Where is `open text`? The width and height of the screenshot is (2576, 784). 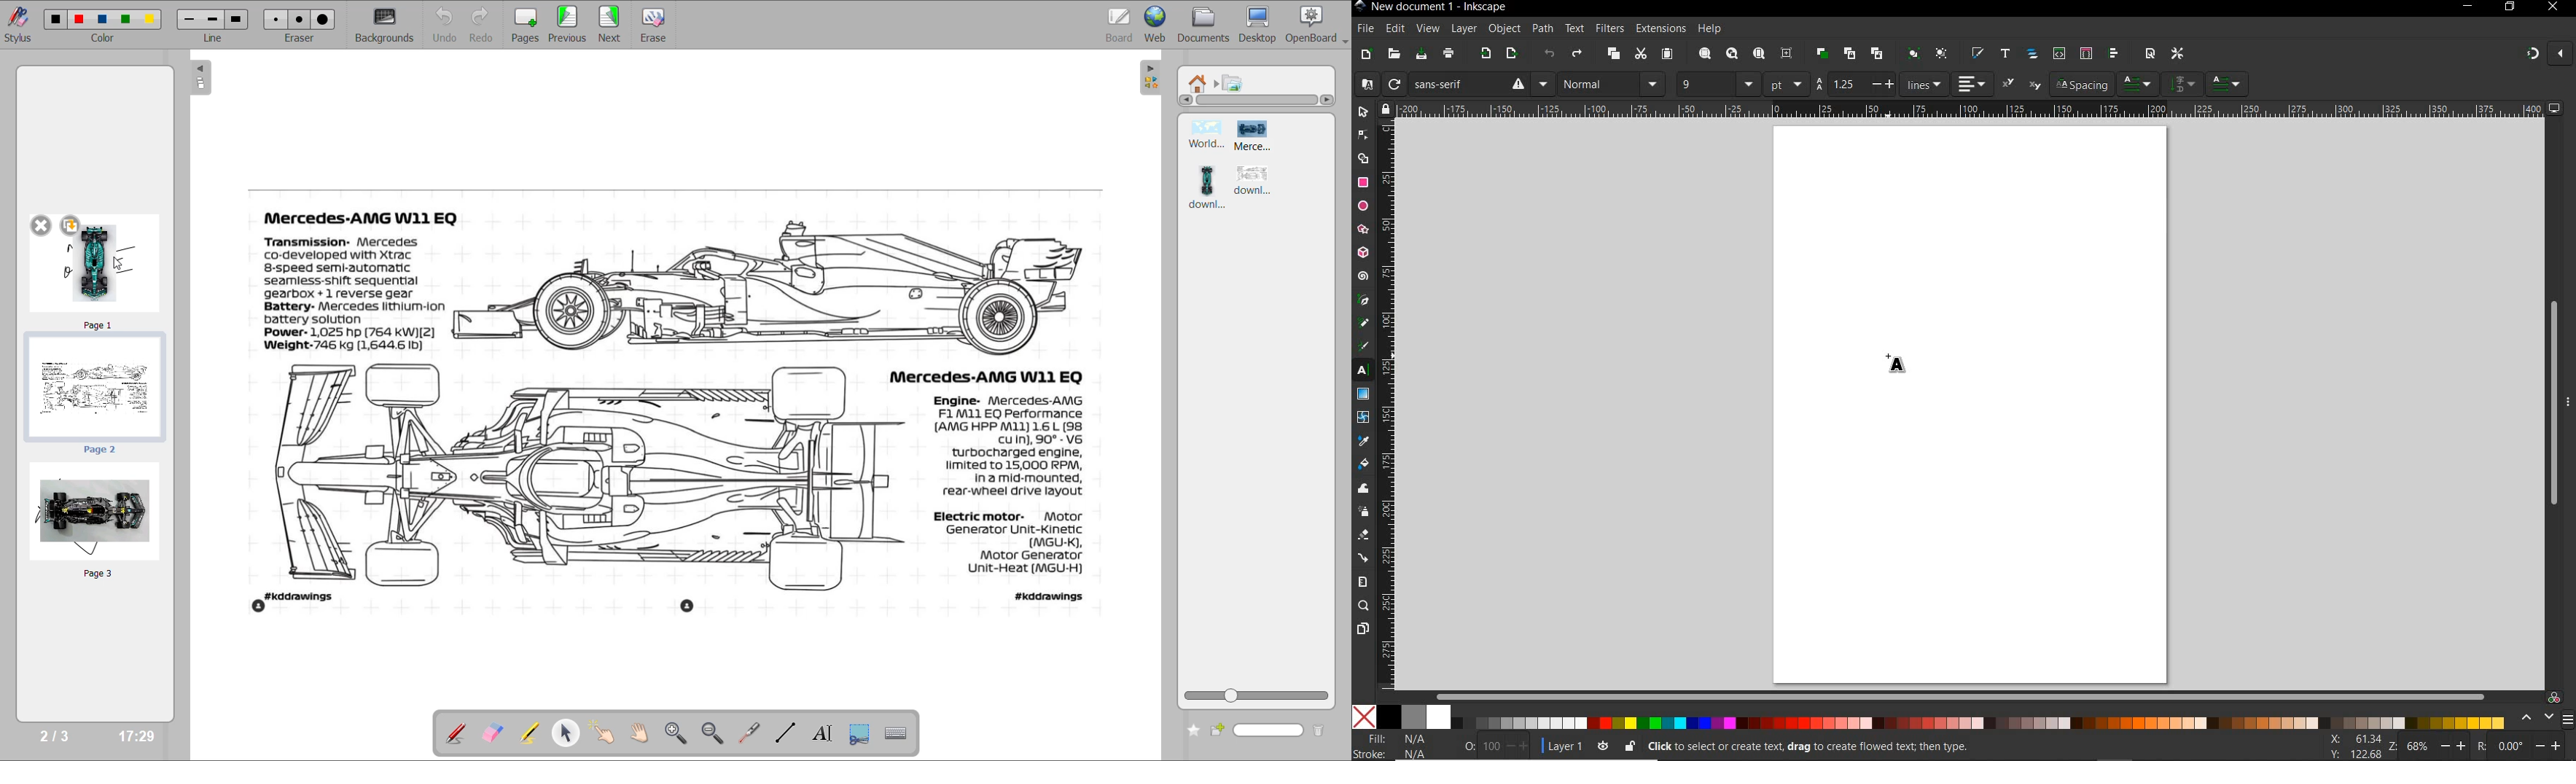 open text is located at coordinates (2005, 52).